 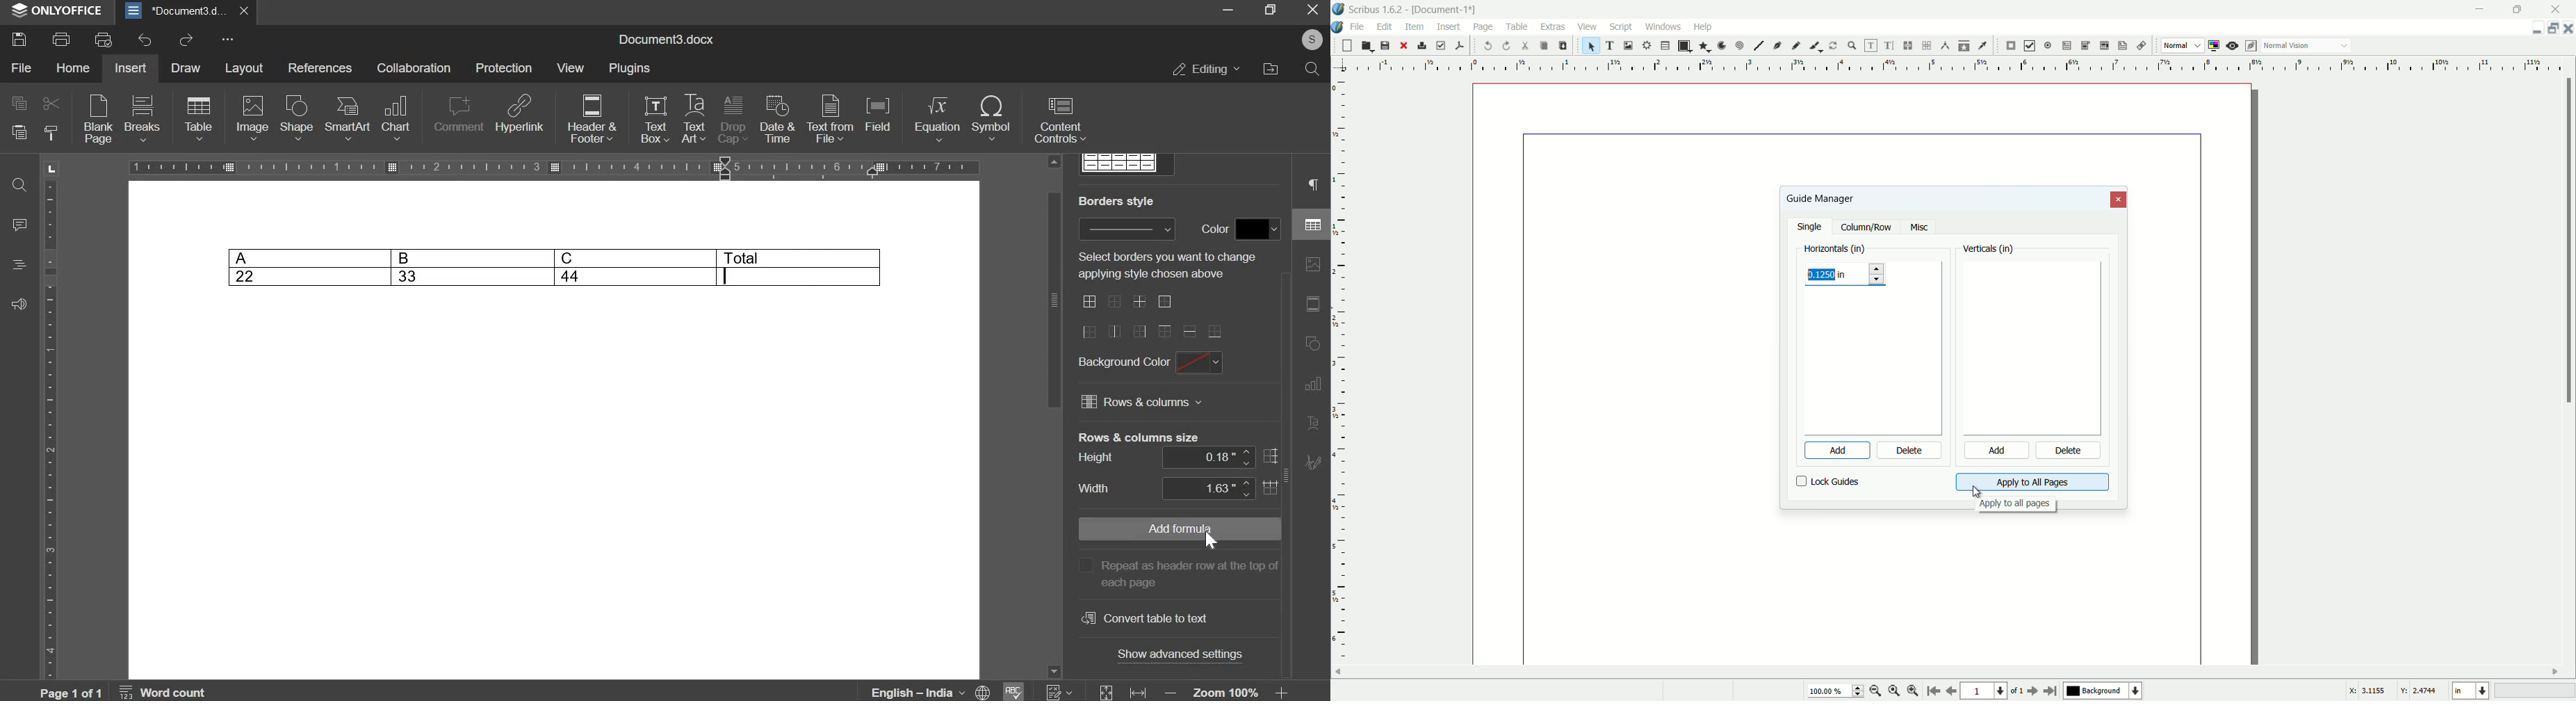 I want to click on fit to width, so click(x=1138, y=691).